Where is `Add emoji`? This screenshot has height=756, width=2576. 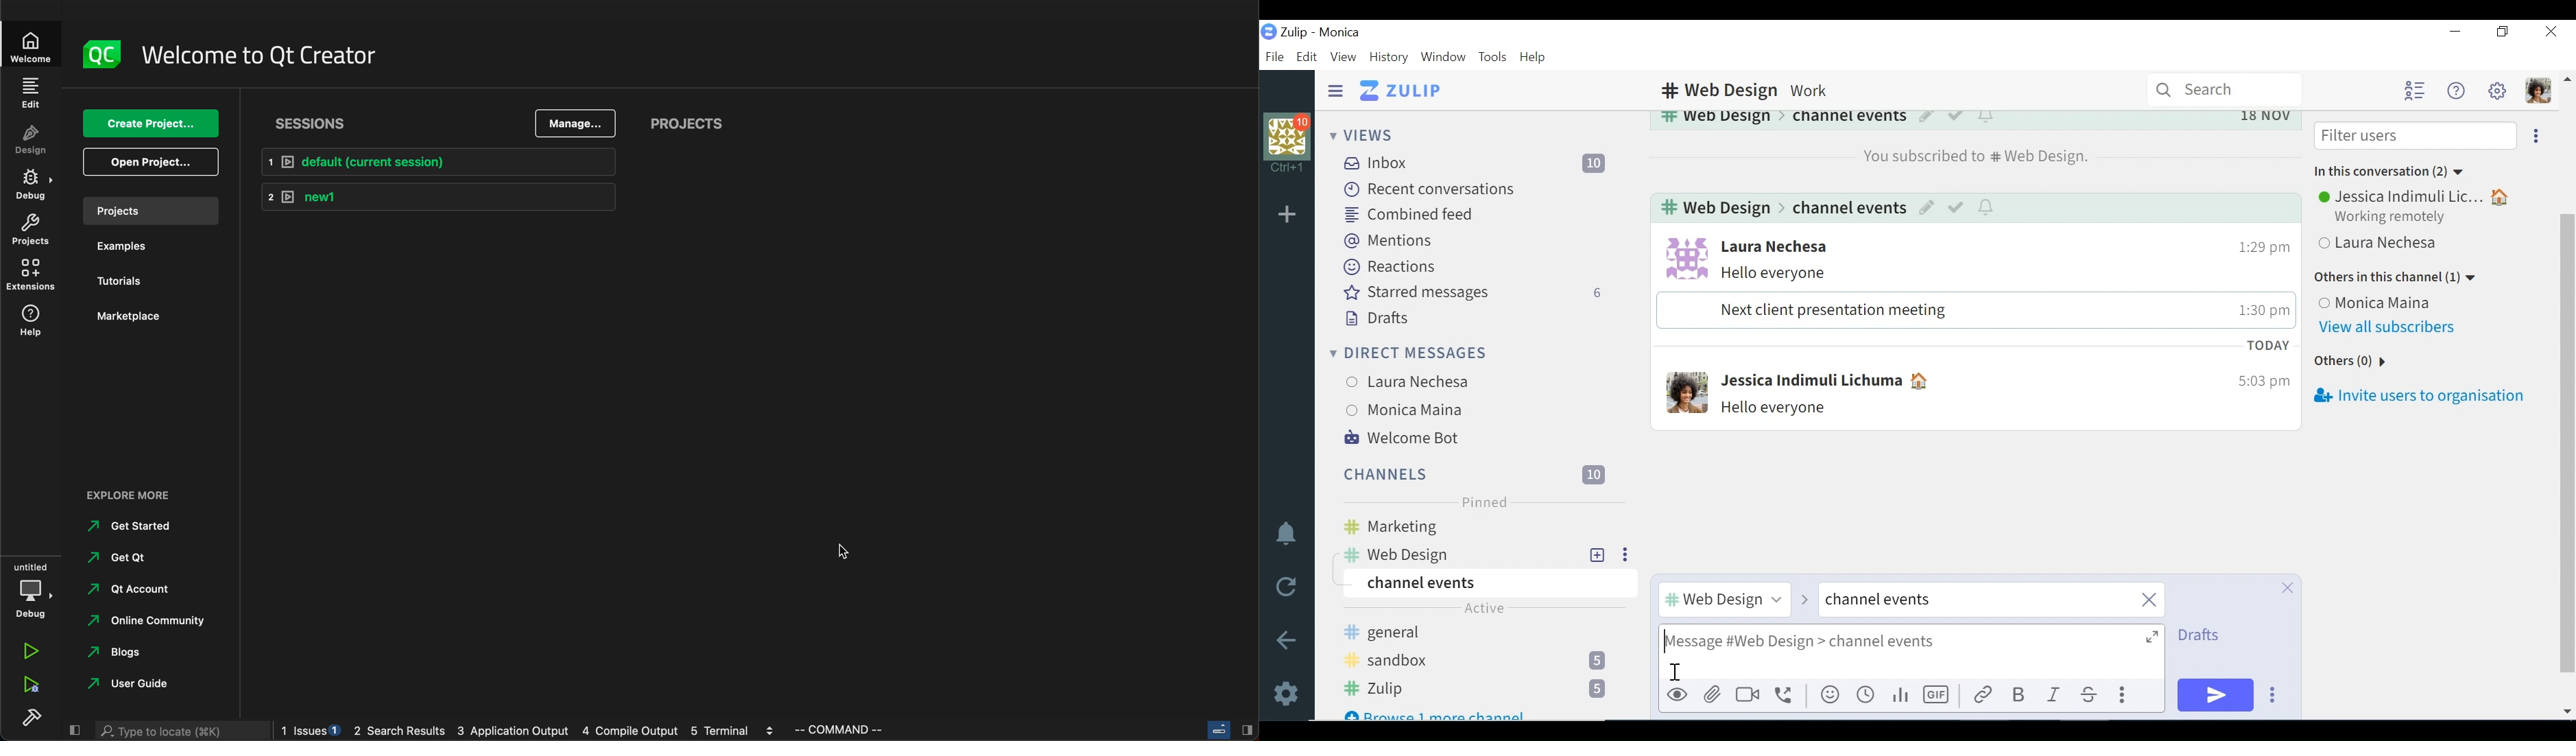 Add emoji is located at coordinates (1829, 696).